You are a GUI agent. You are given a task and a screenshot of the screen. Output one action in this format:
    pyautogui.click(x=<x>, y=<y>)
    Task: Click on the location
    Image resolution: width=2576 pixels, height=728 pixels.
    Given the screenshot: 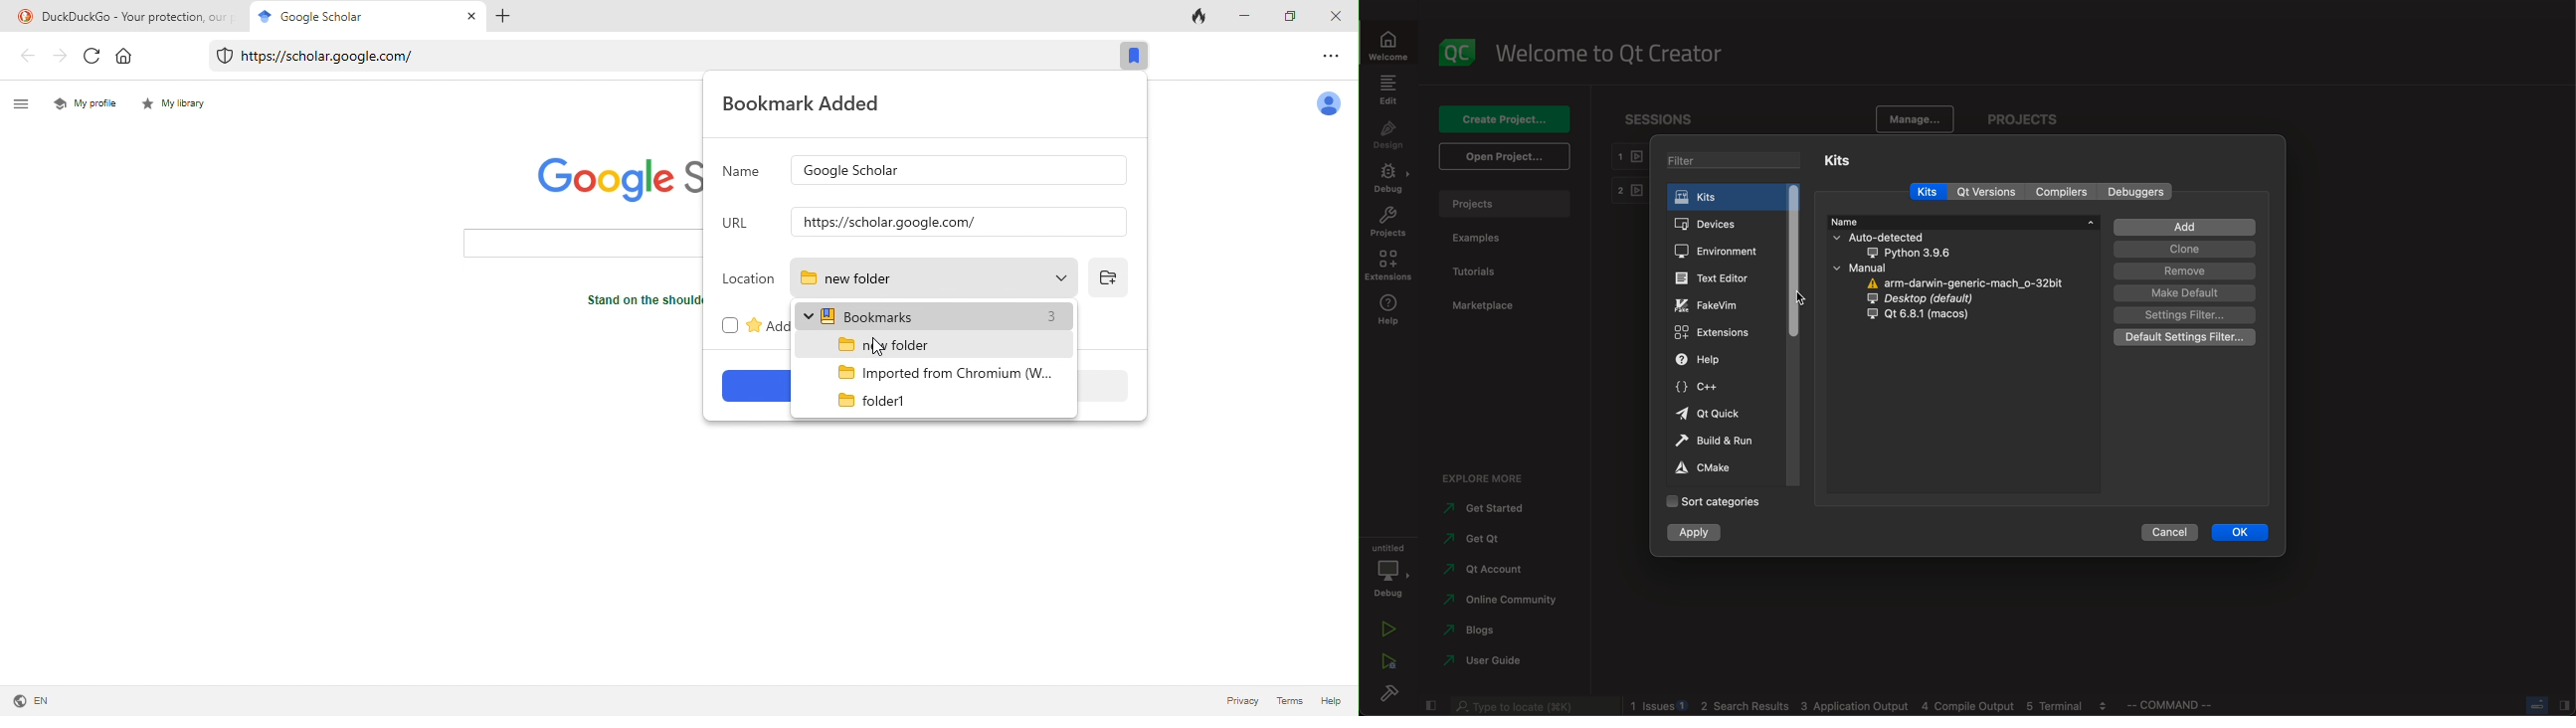 What is the action you would take?
    pyautogui.click(x=747, y=279)
    